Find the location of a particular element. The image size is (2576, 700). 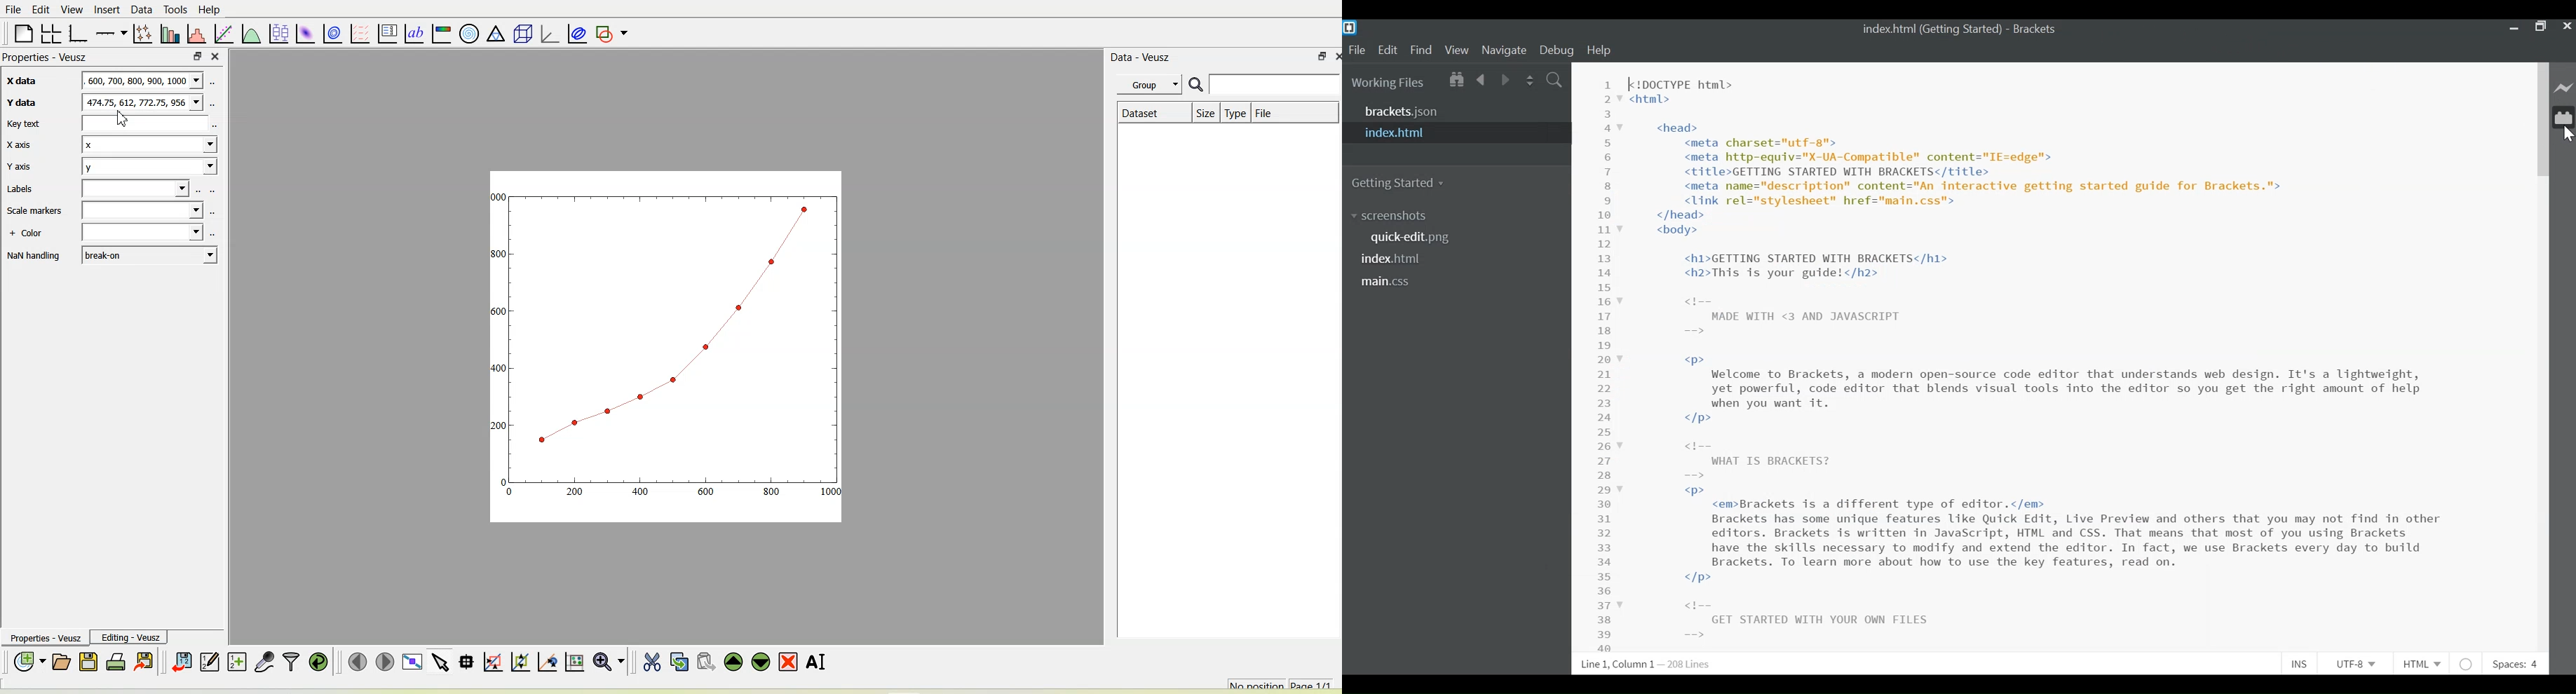

Vertical Scroll bar is located at coordinates (2540, 121).